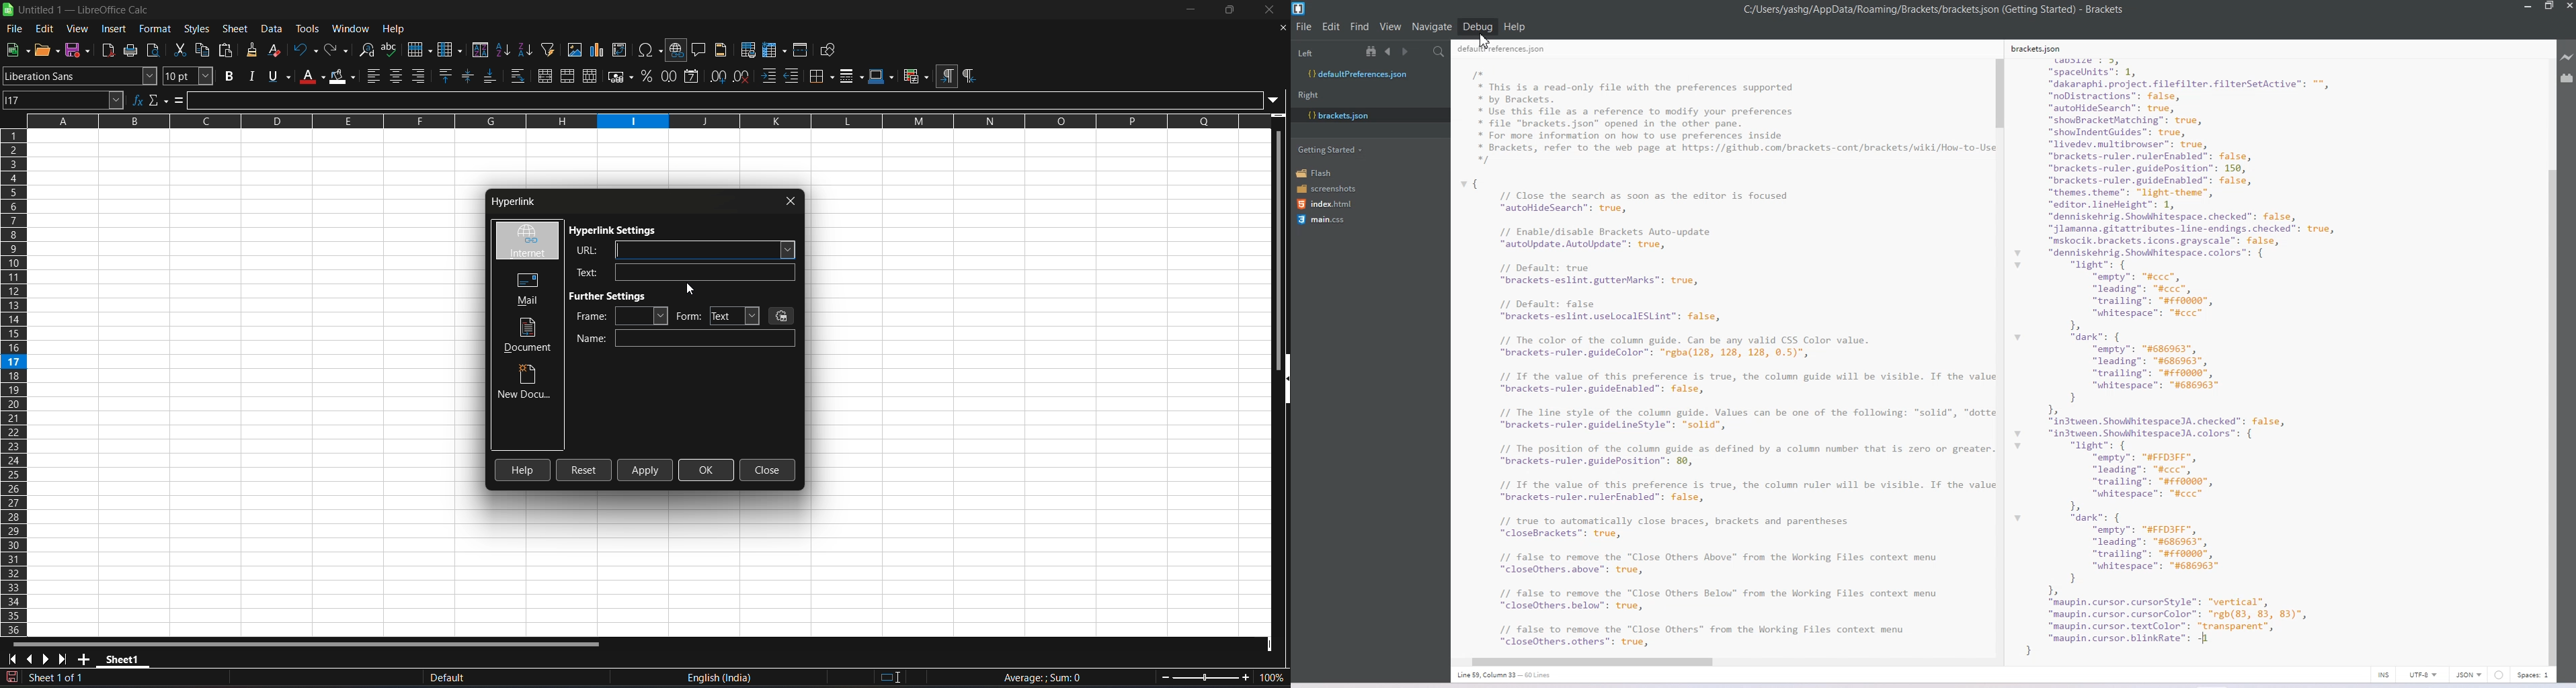 The height and width of the screenshot is (700, 2576). Describe the element at coordinates (519, 76) in the screenshot. I see `wrap text` at that location.